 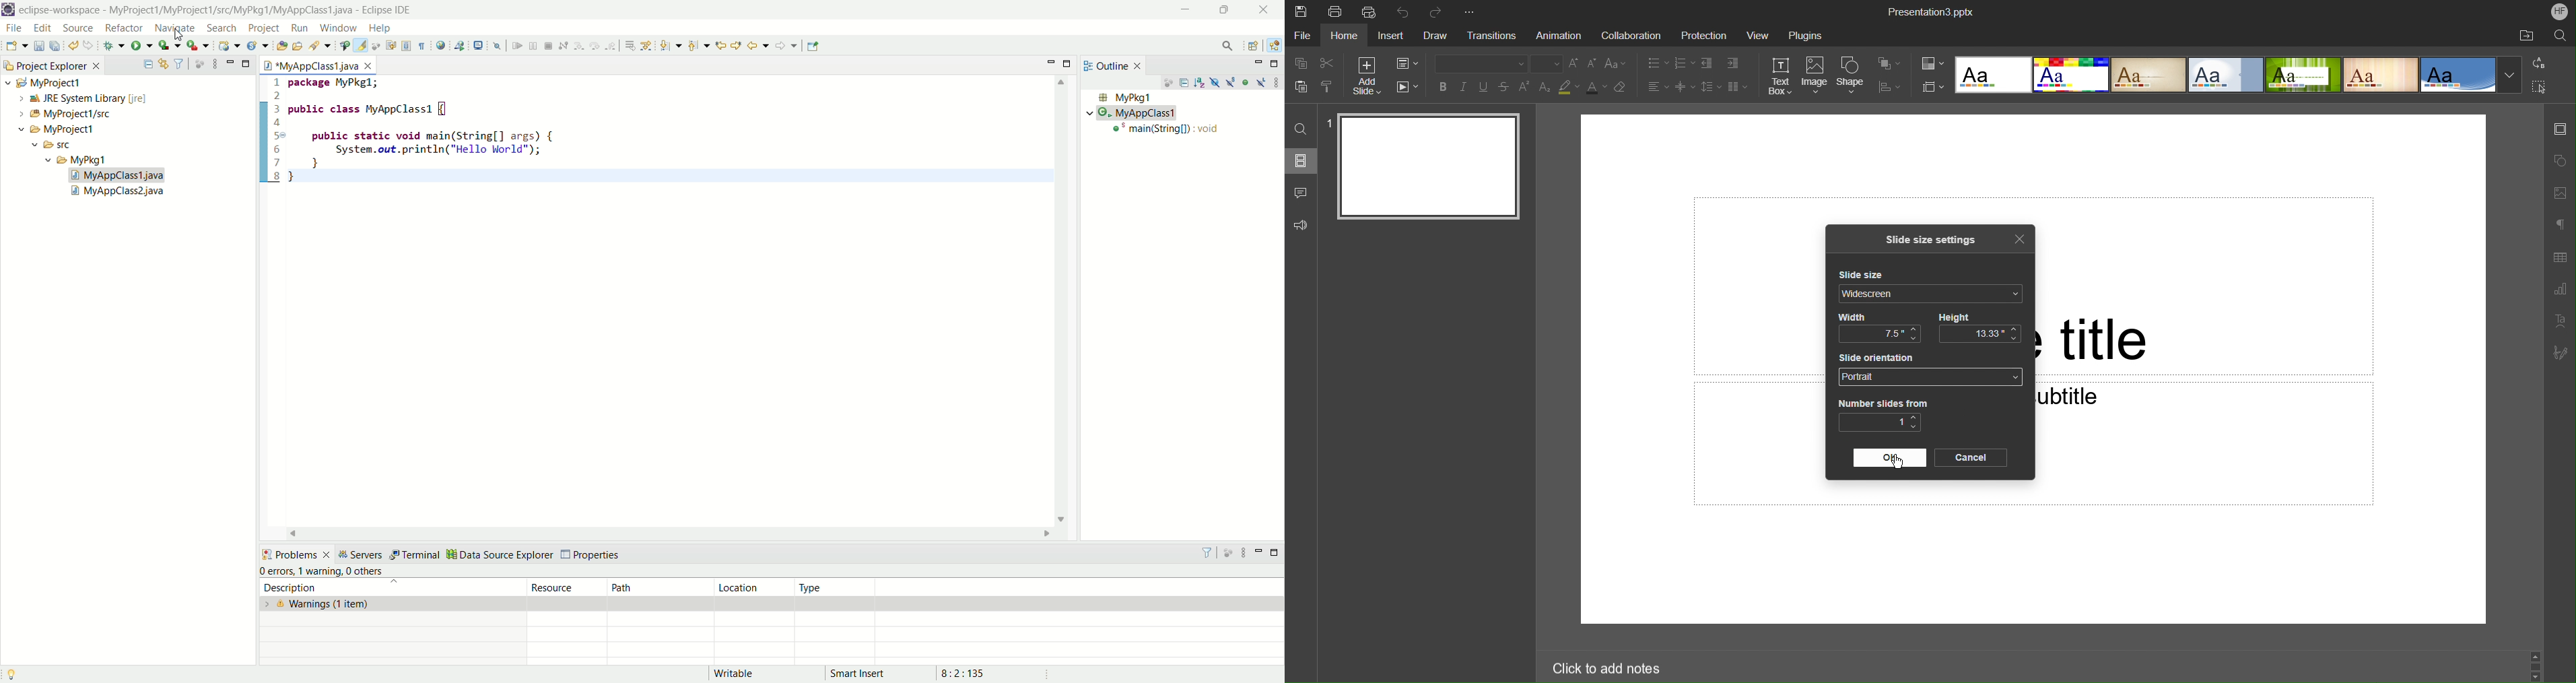 I want to click on Arrange, so click(x=1889, y=64).